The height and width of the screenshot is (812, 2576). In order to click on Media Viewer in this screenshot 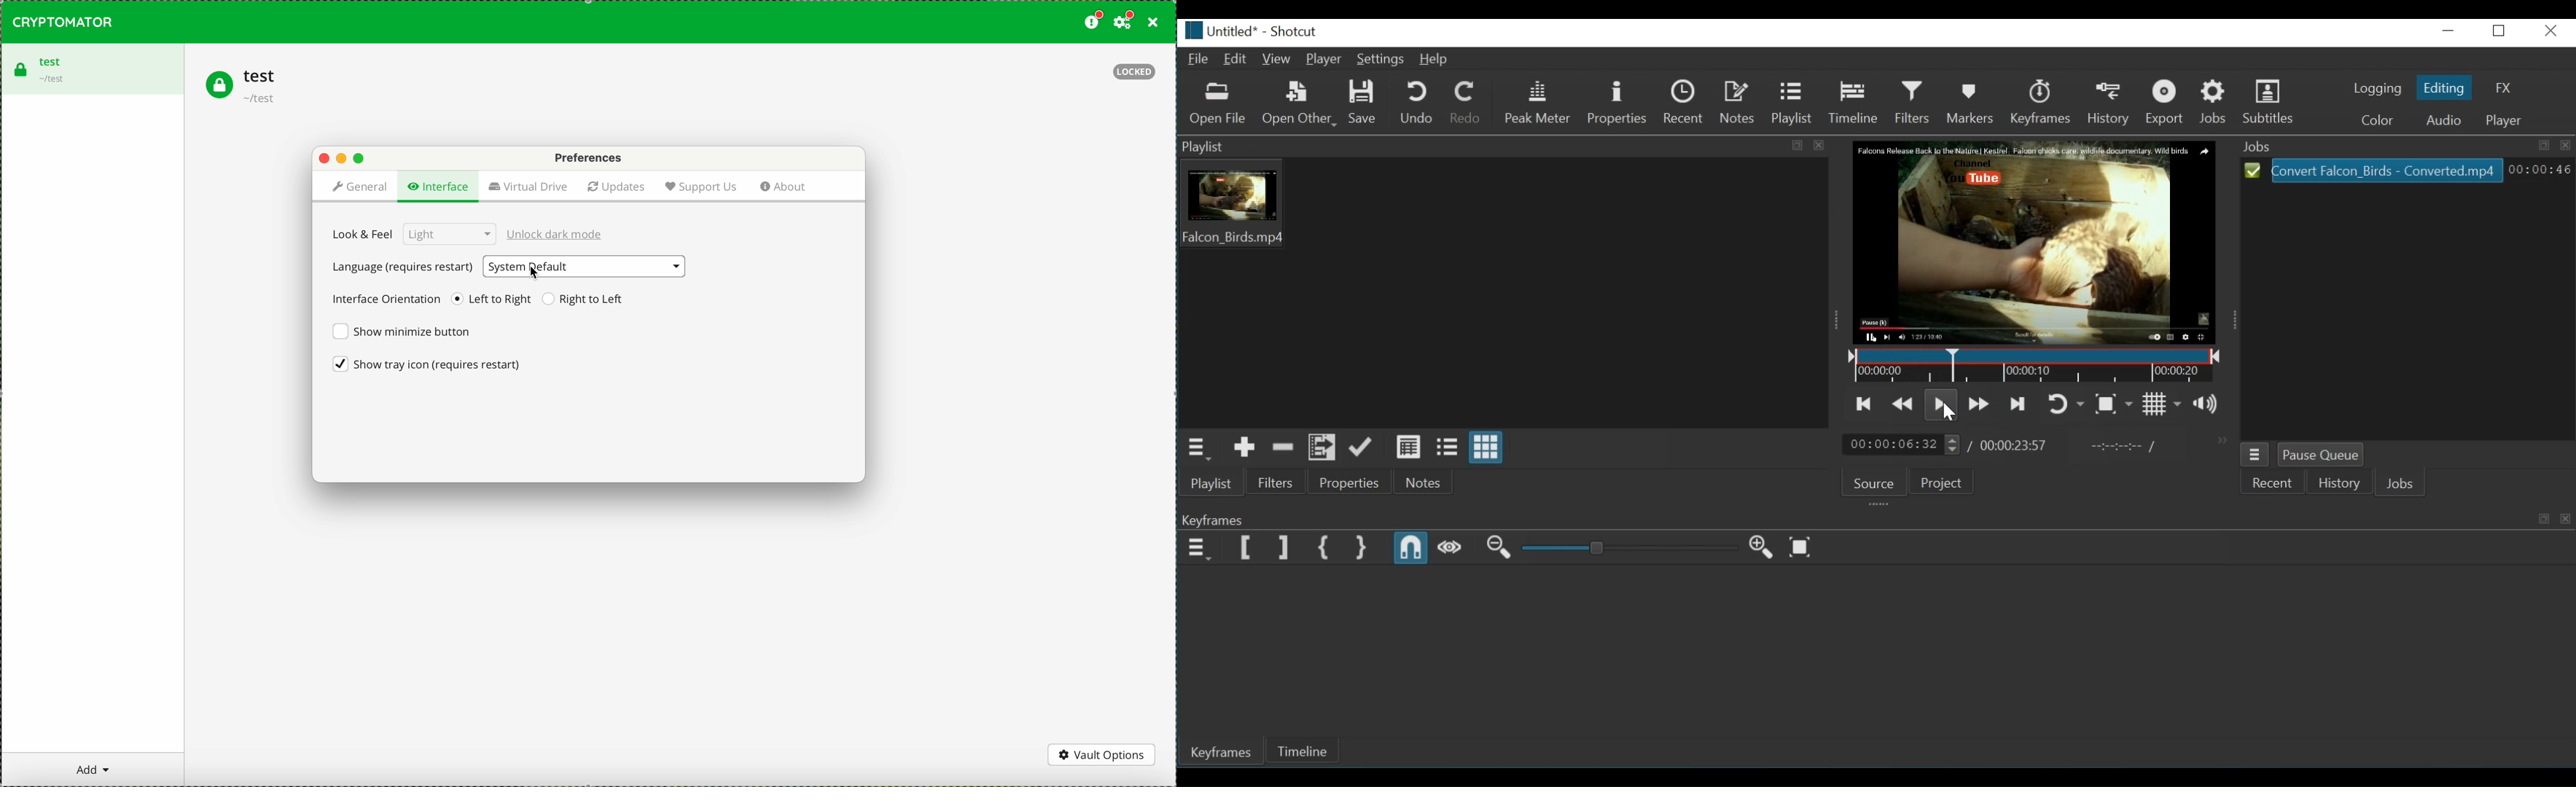, I will do `click(2031, 241)`.